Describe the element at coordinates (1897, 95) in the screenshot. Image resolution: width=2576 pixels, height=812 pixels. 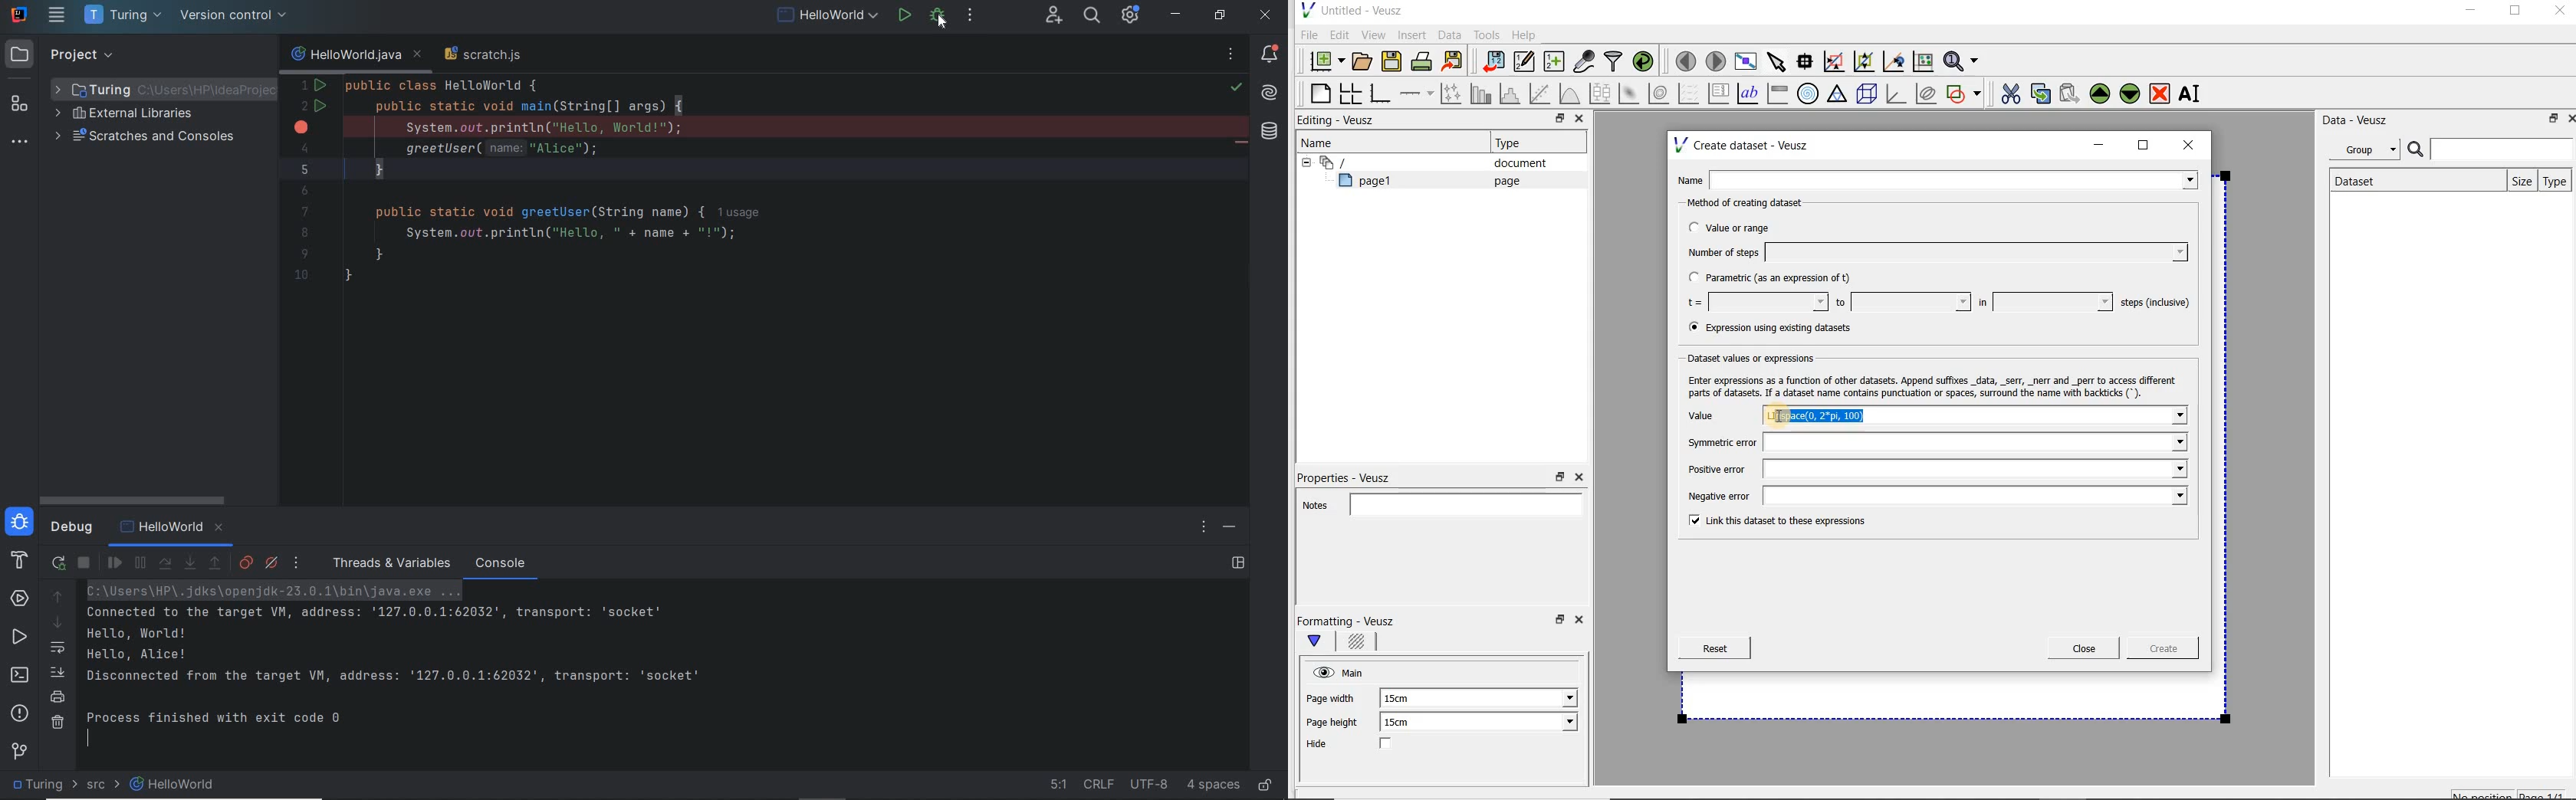
I see `3d graph` at that location.